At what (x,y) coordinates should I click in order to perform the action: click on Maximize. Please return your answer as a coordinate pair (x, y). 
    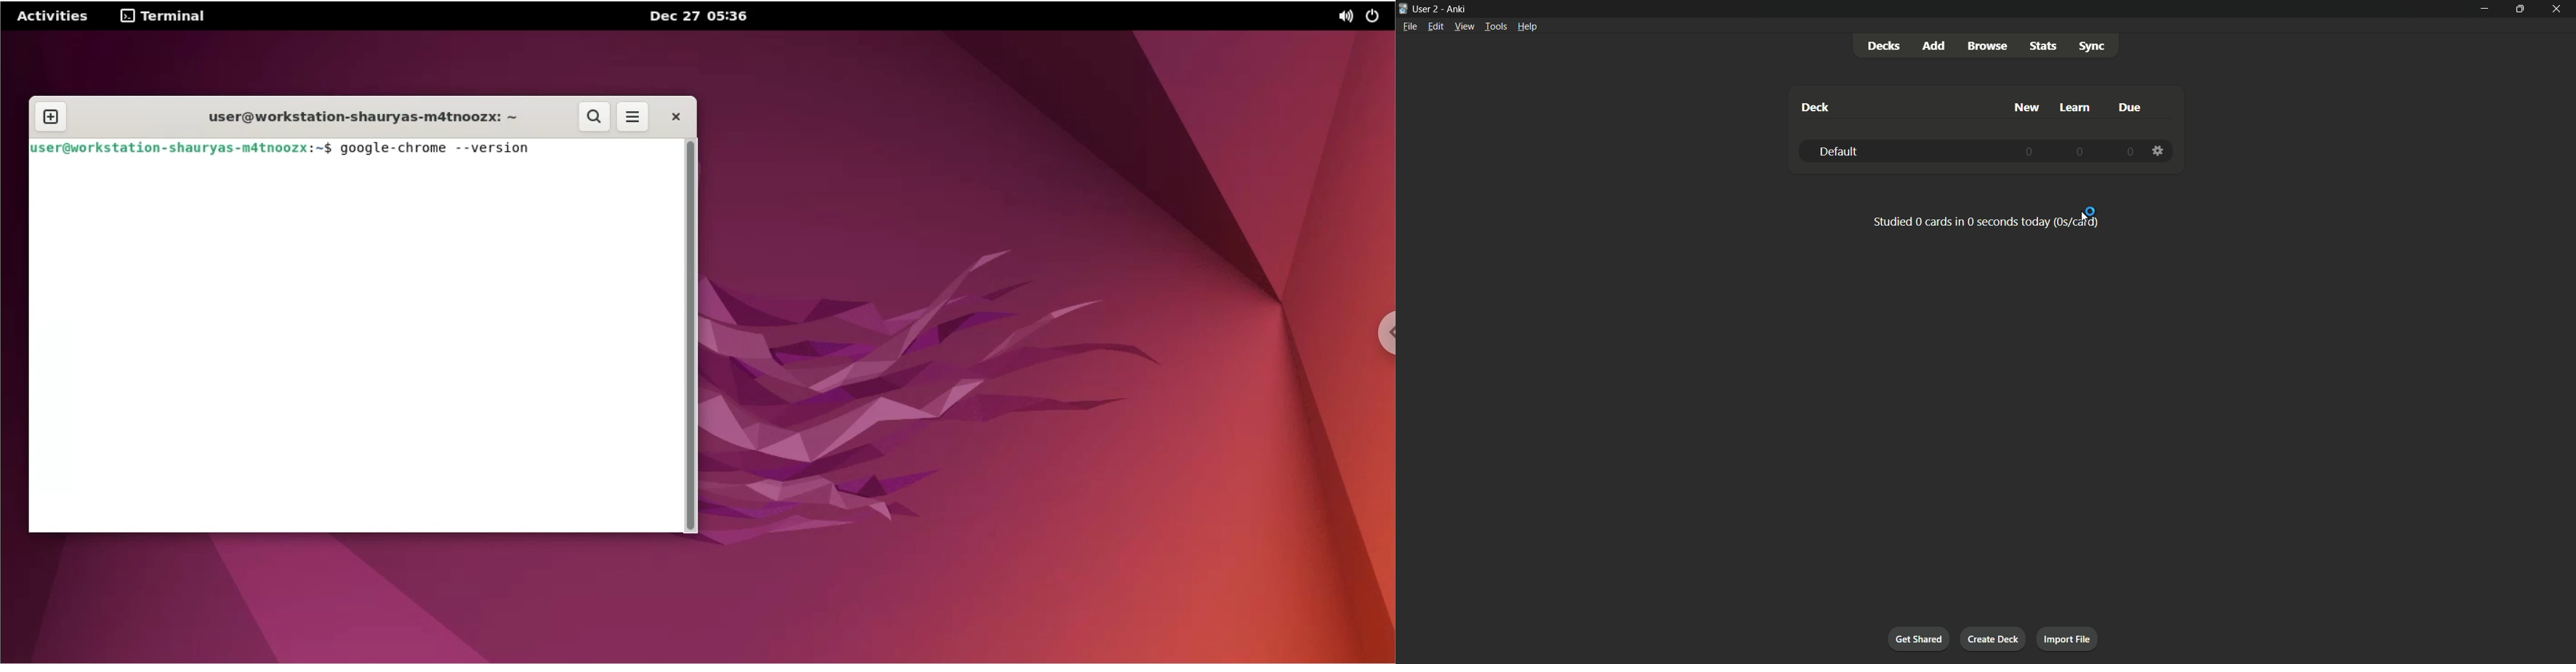
    Looking at the image, I should click on (2519, 9).